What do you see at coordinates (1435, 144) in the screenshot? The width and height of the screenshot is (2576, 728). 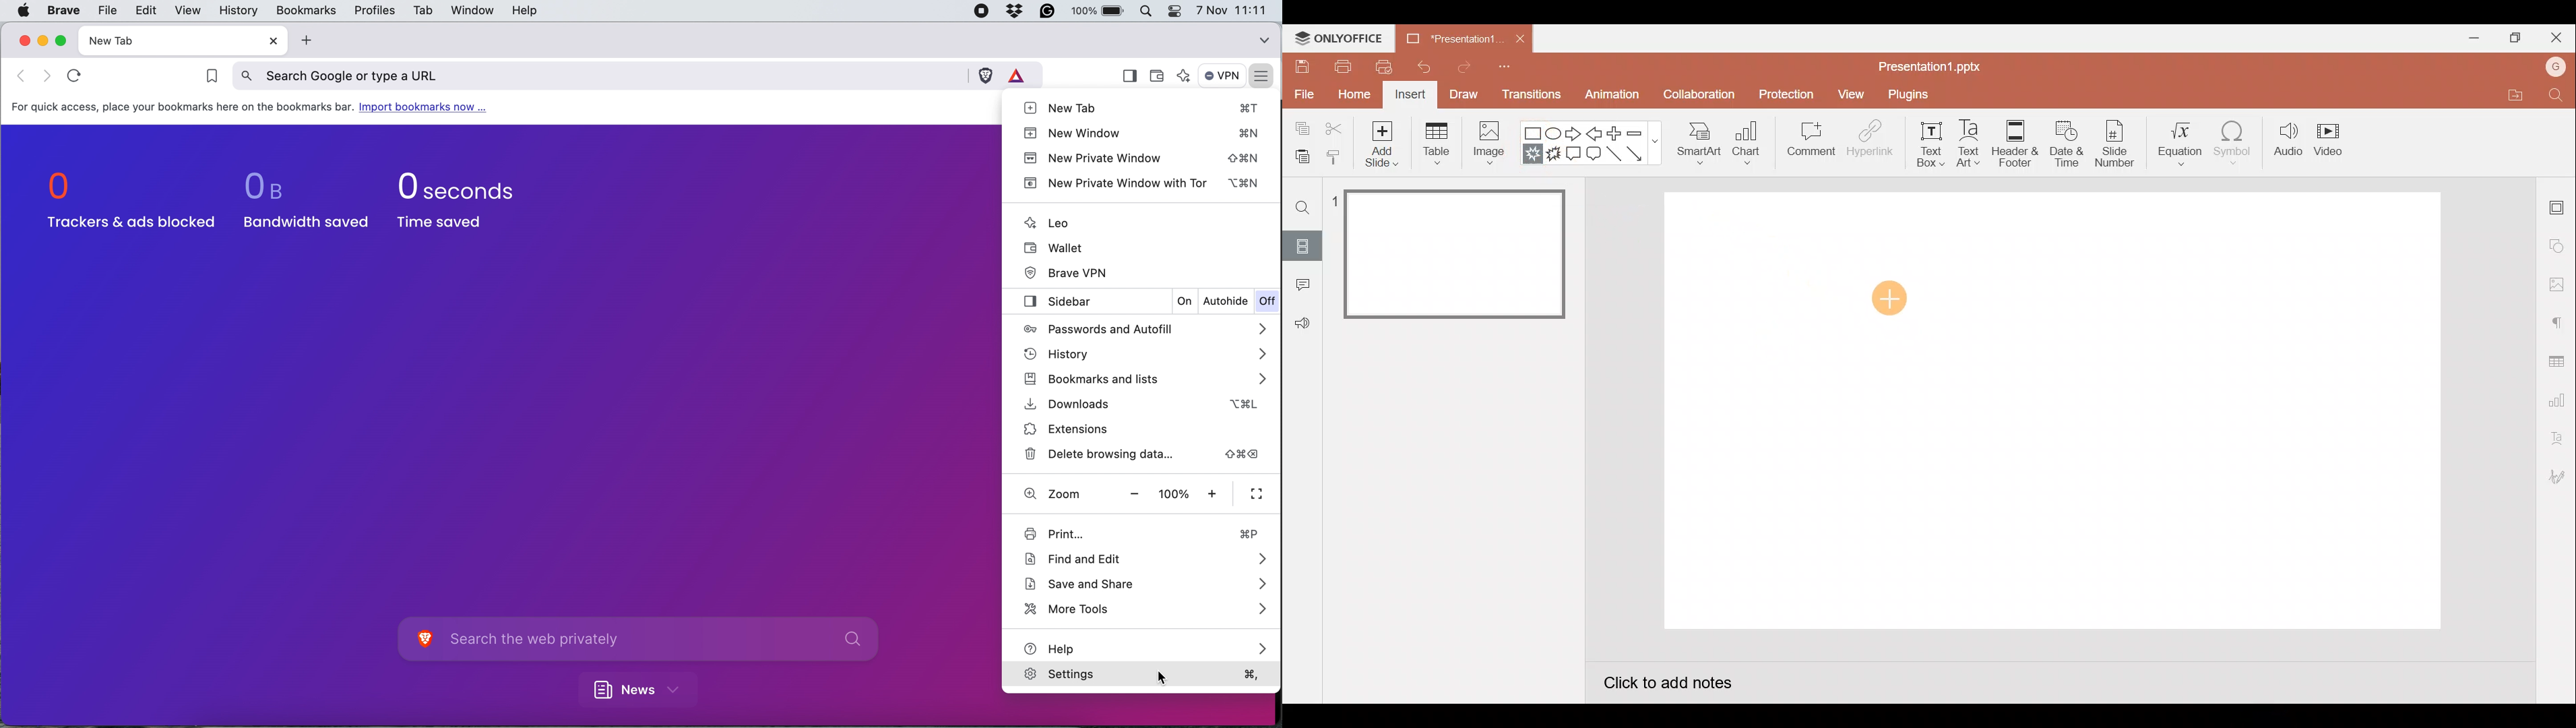 I see `Table` at bounding box center [1435, 144].